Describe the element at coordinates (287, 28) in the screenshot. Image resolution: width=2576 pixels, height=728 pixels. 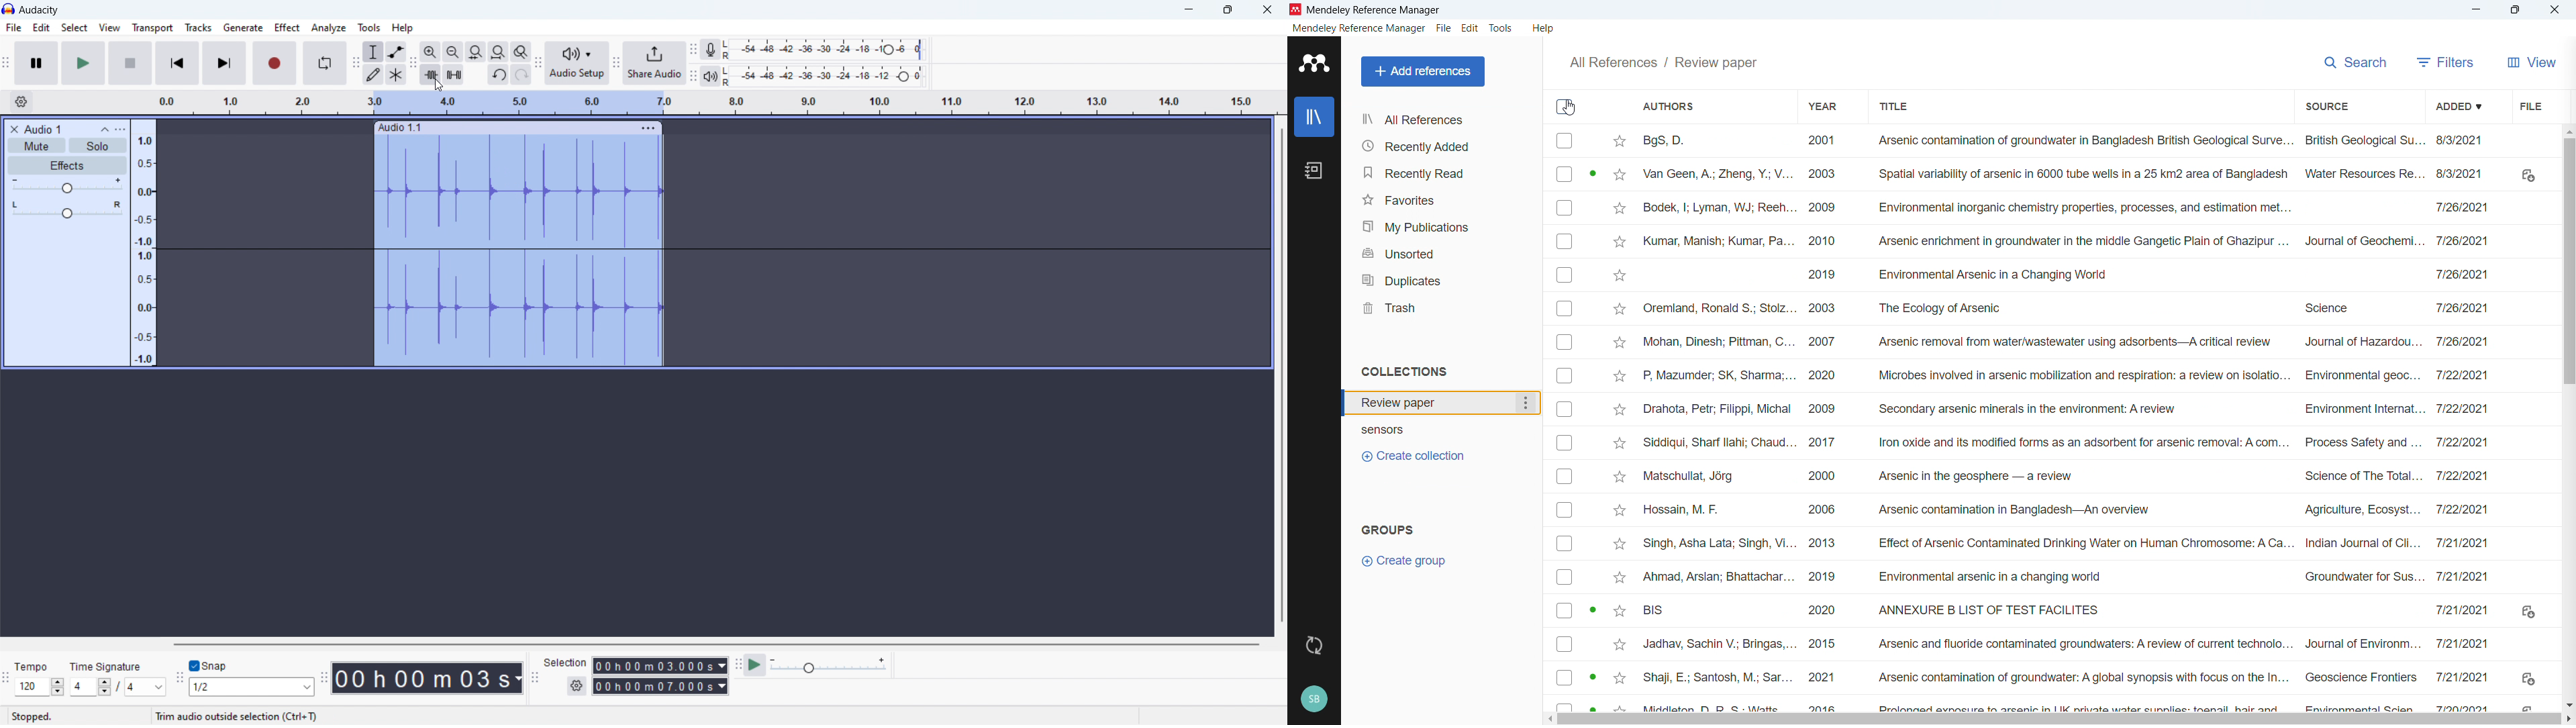
I see `effect` at that location.